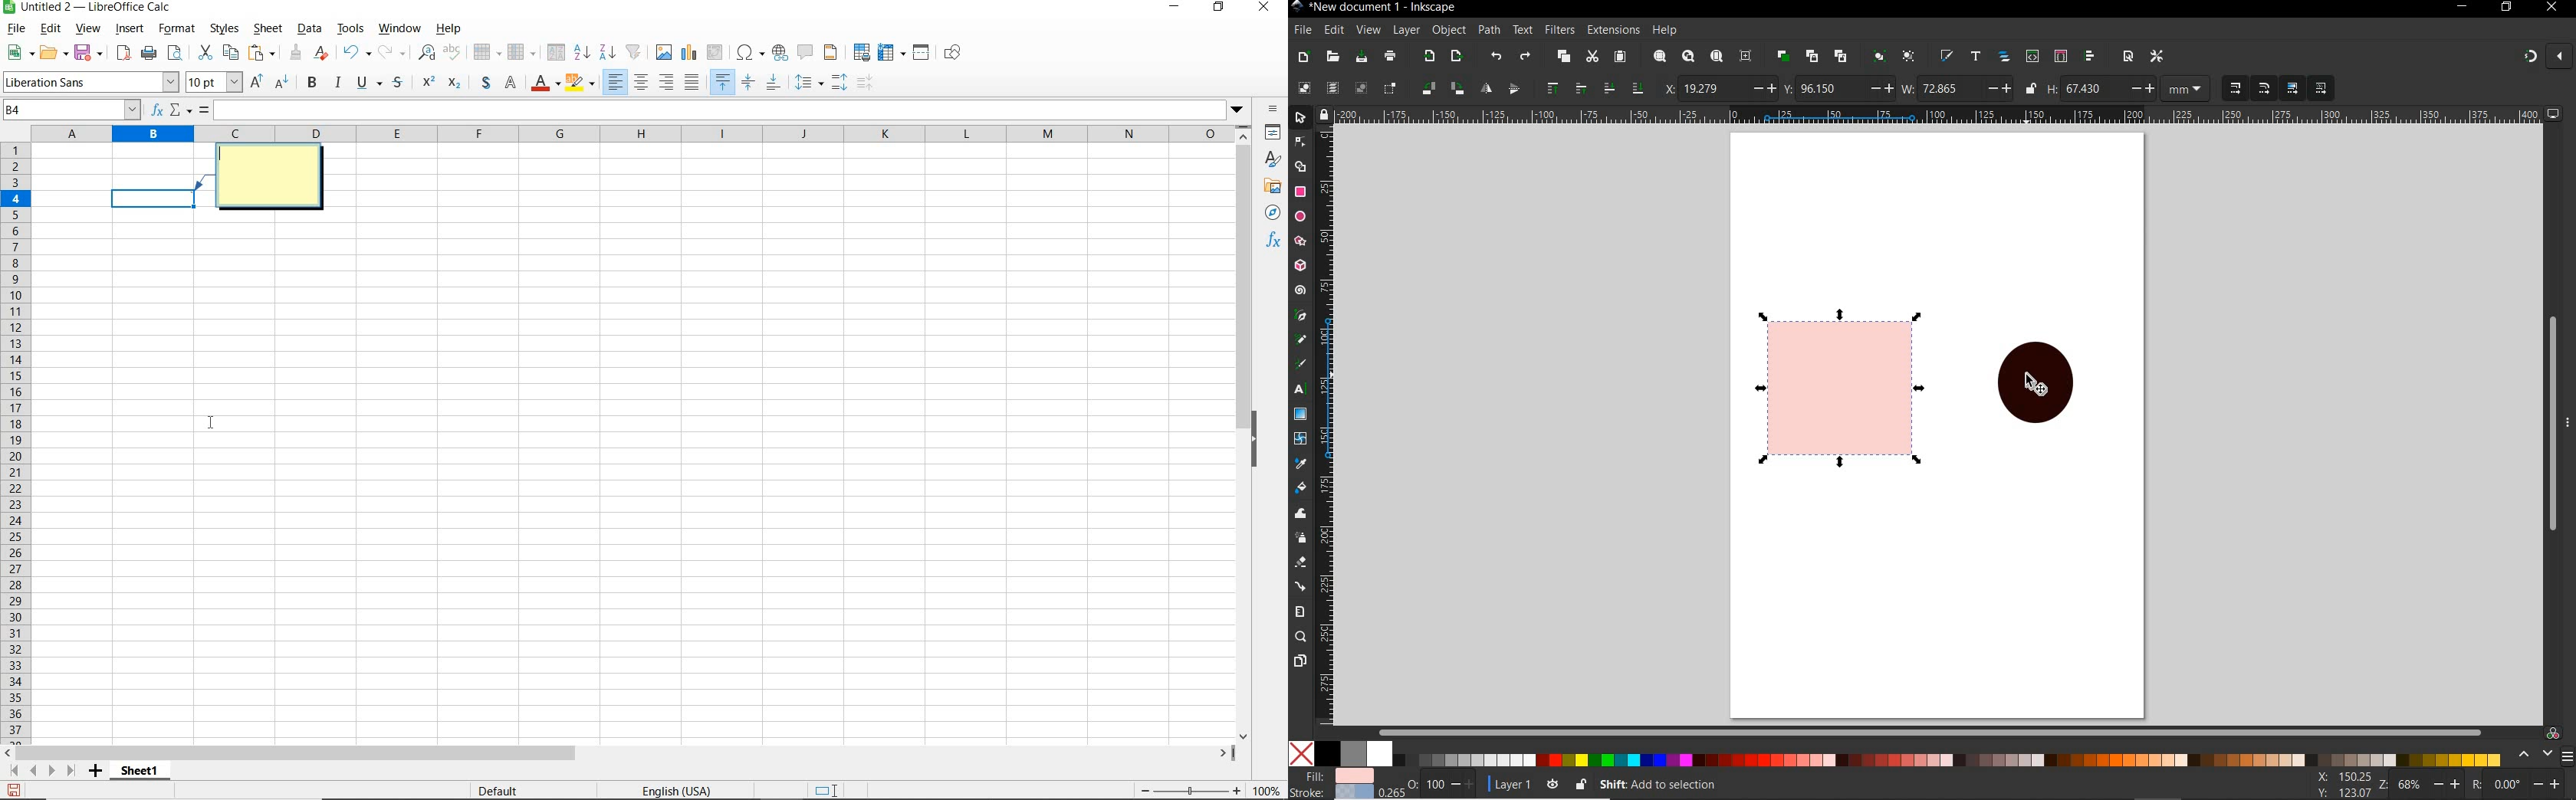 The image size is (2576, 812). What do you see at coordinates (2522, 785) in the screenshot?
I see `rotate` at bounding box center [2522, 785].